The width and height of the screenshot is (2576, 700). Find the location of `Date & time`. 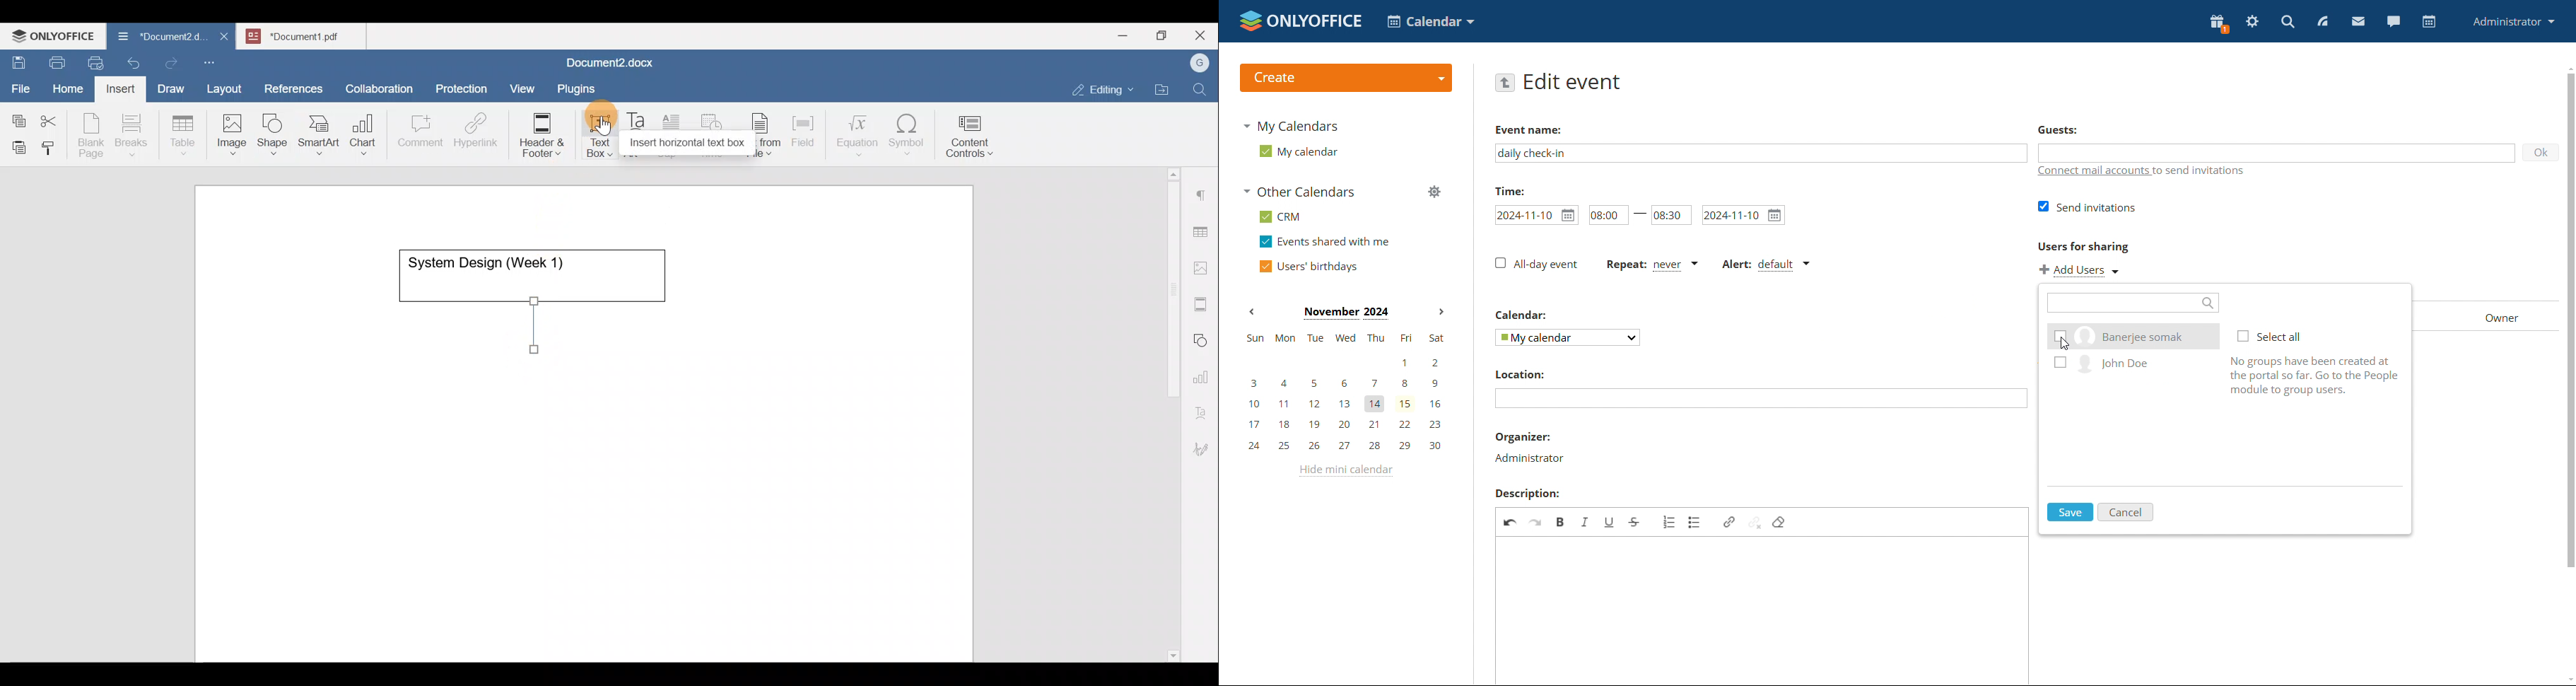

Date & time is located at coordinates (712, 133).